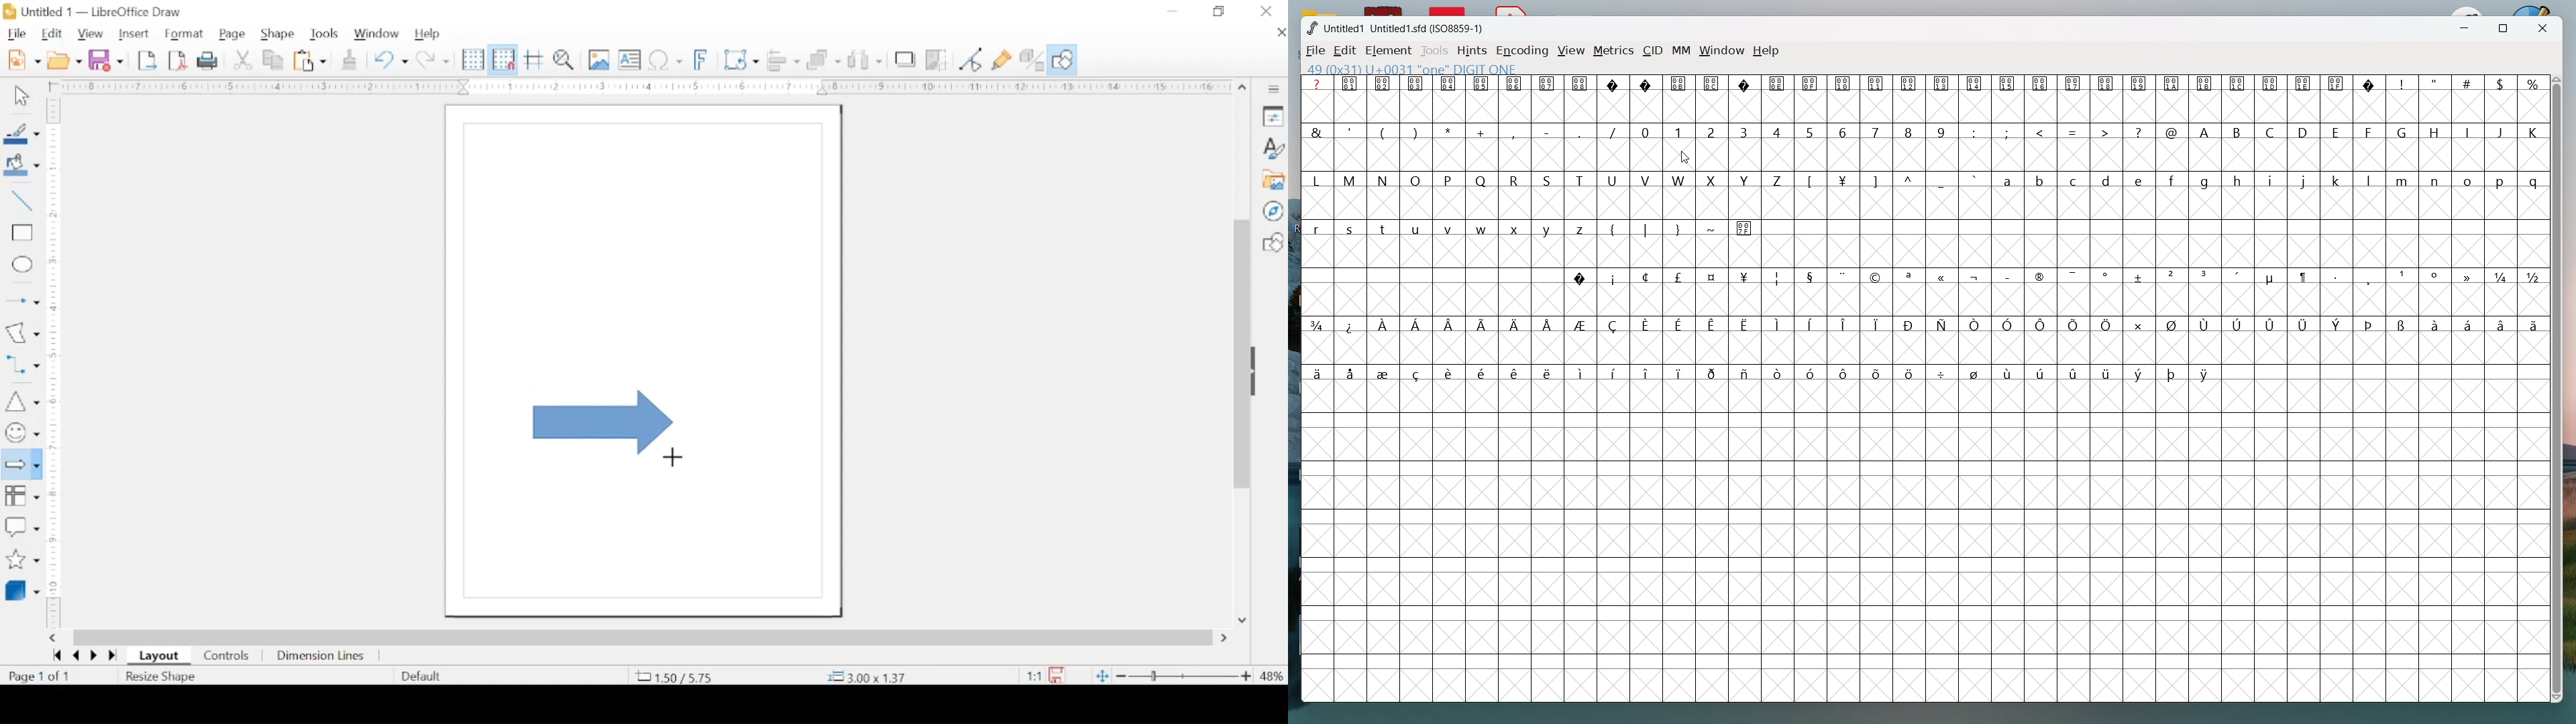 The width and height of the screenshot is (2576, 728). I want to click on metrics, so click(1614, 51).